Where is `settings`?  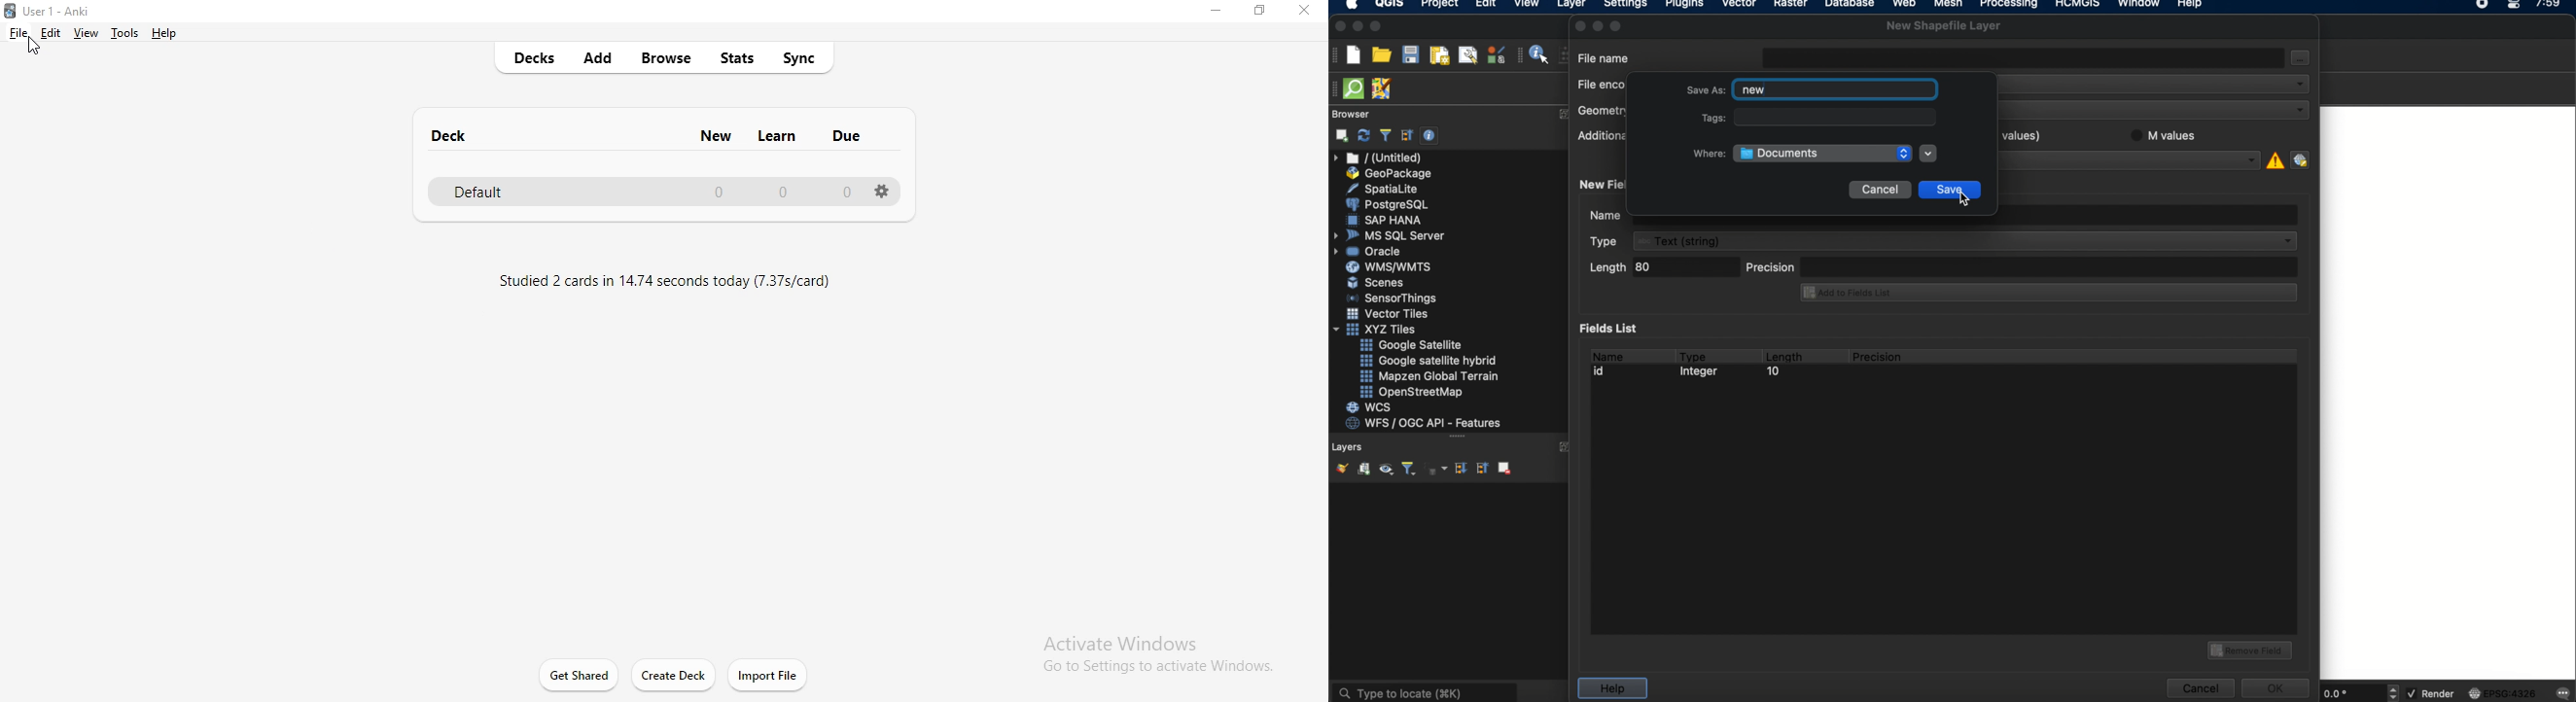
settings is located at coordinates (882, 193).